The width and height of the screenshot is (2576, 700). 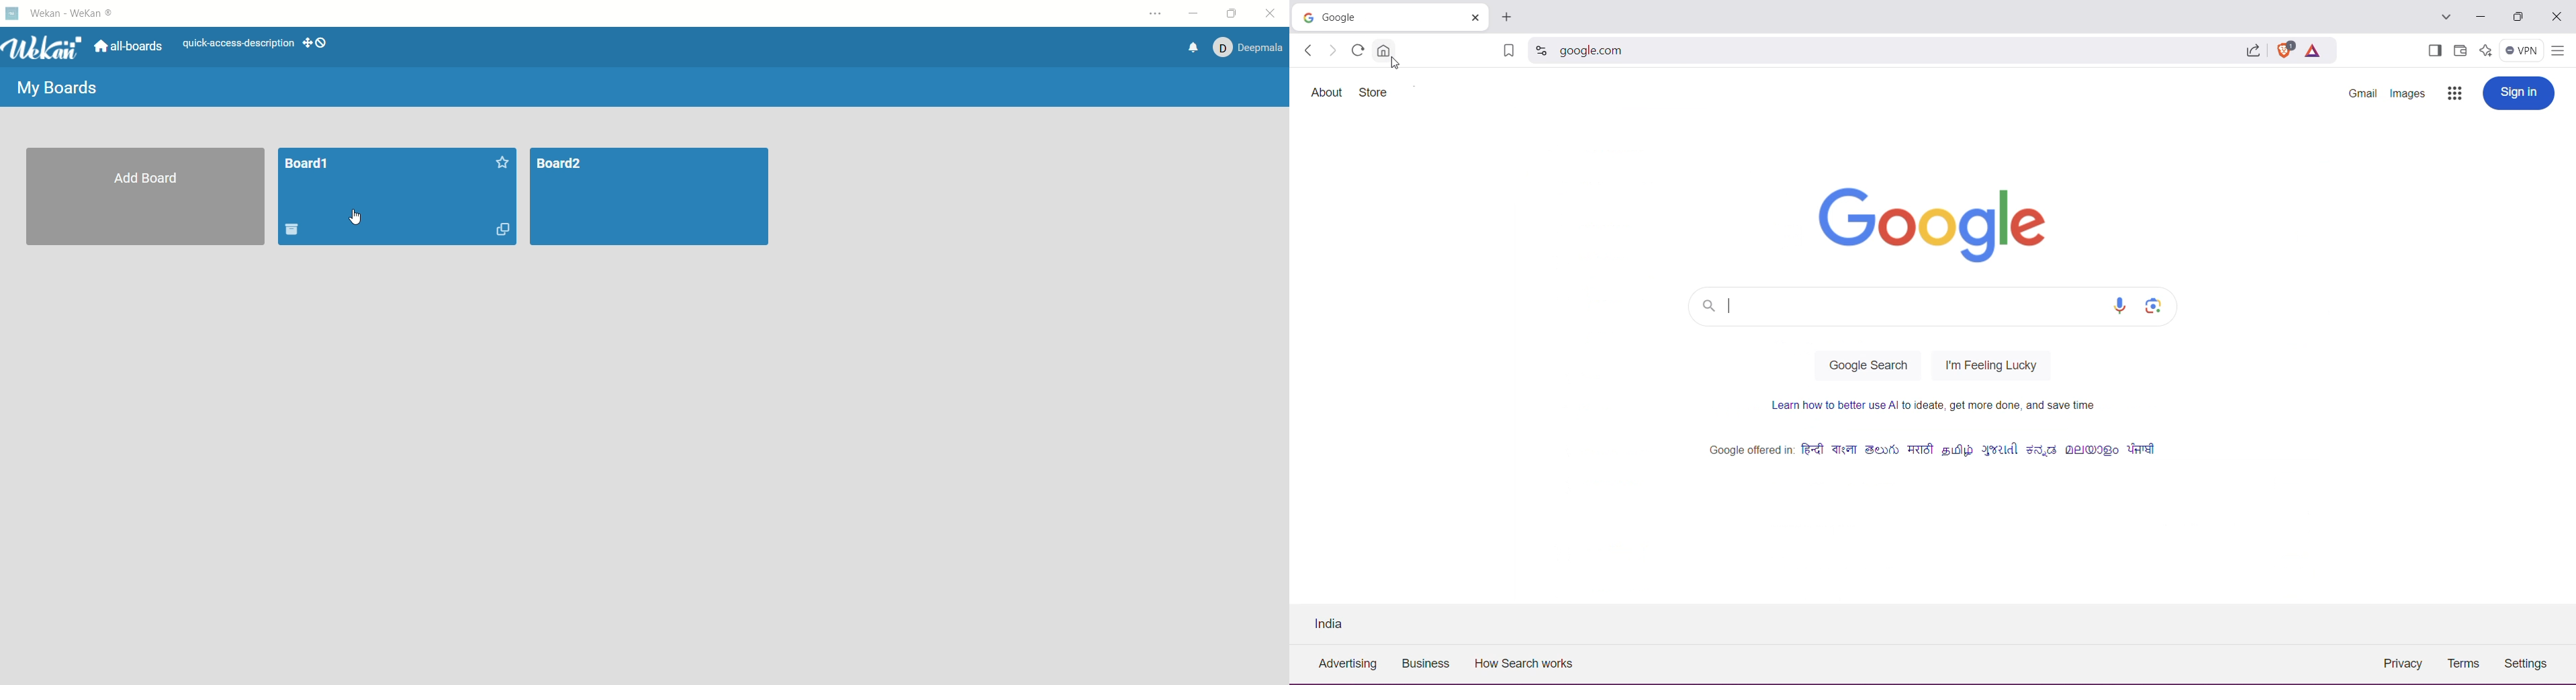 I want to click on New Homepage set - Google (google.com), so click(x=1372, y=17).